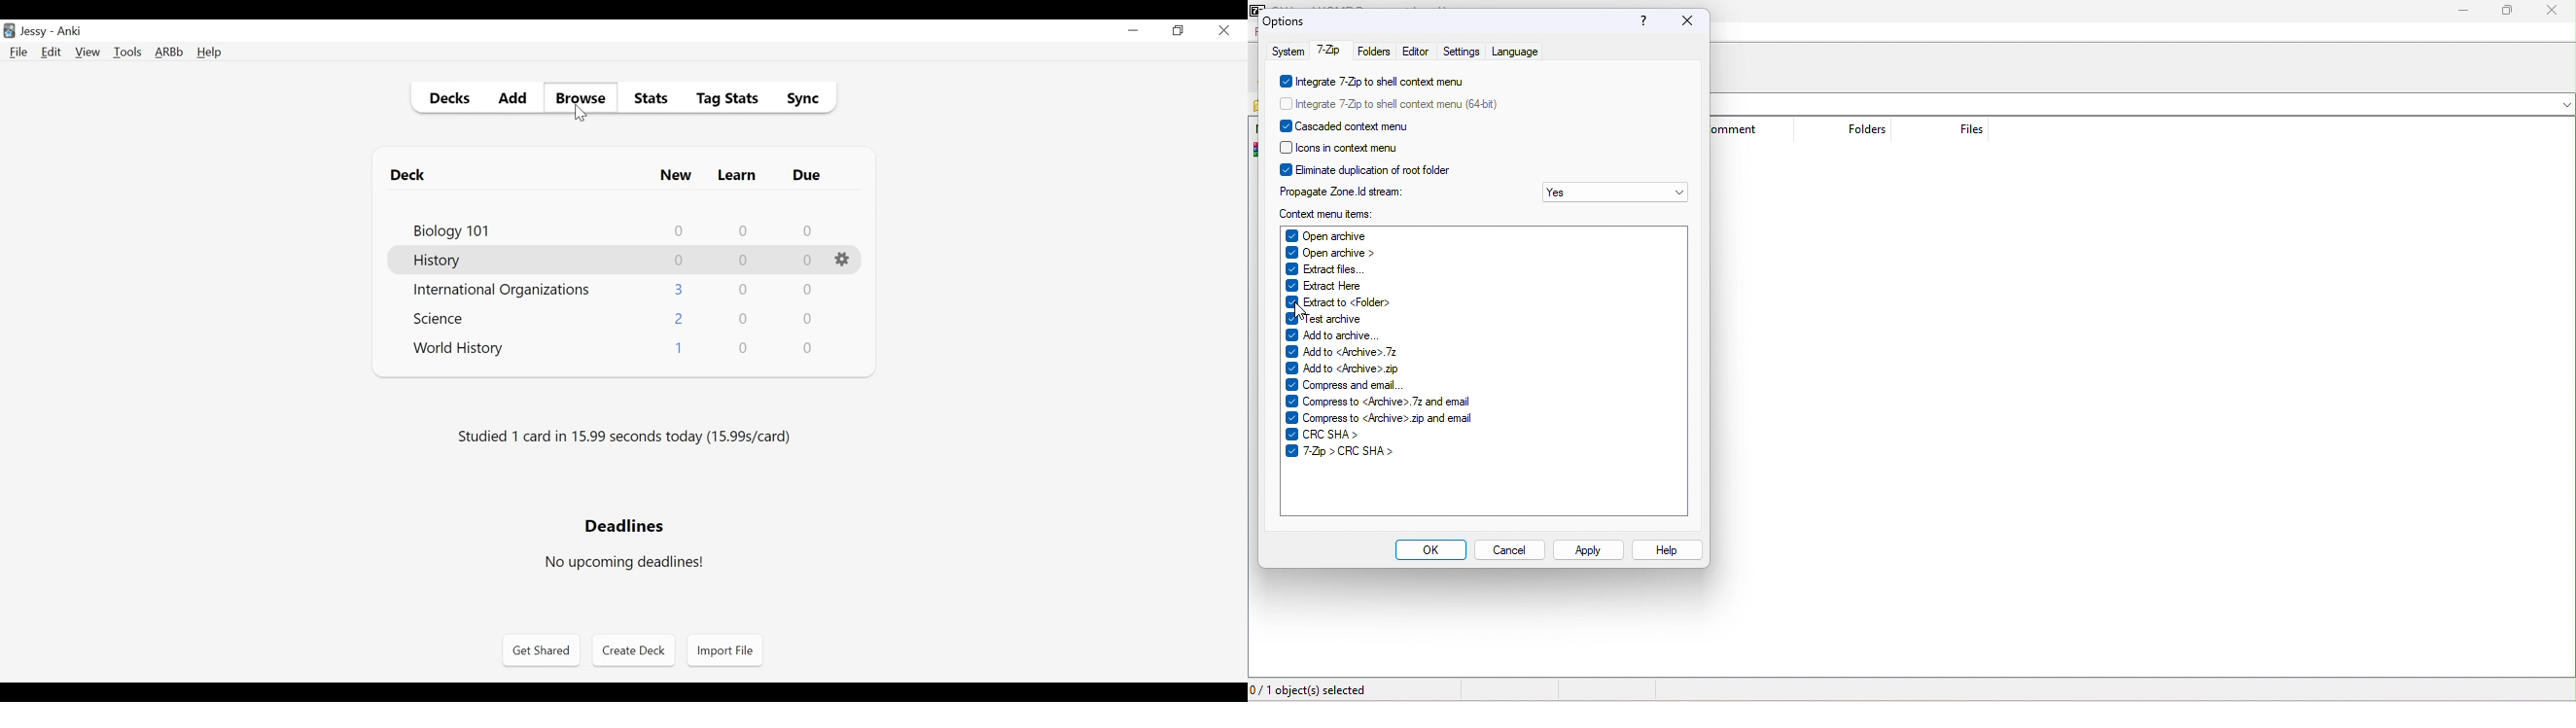 The image size is (2576, 728). What do you see at coordinates (1639, 23) in the screenshot?
I see `?` at bounding box center [1639, 23].